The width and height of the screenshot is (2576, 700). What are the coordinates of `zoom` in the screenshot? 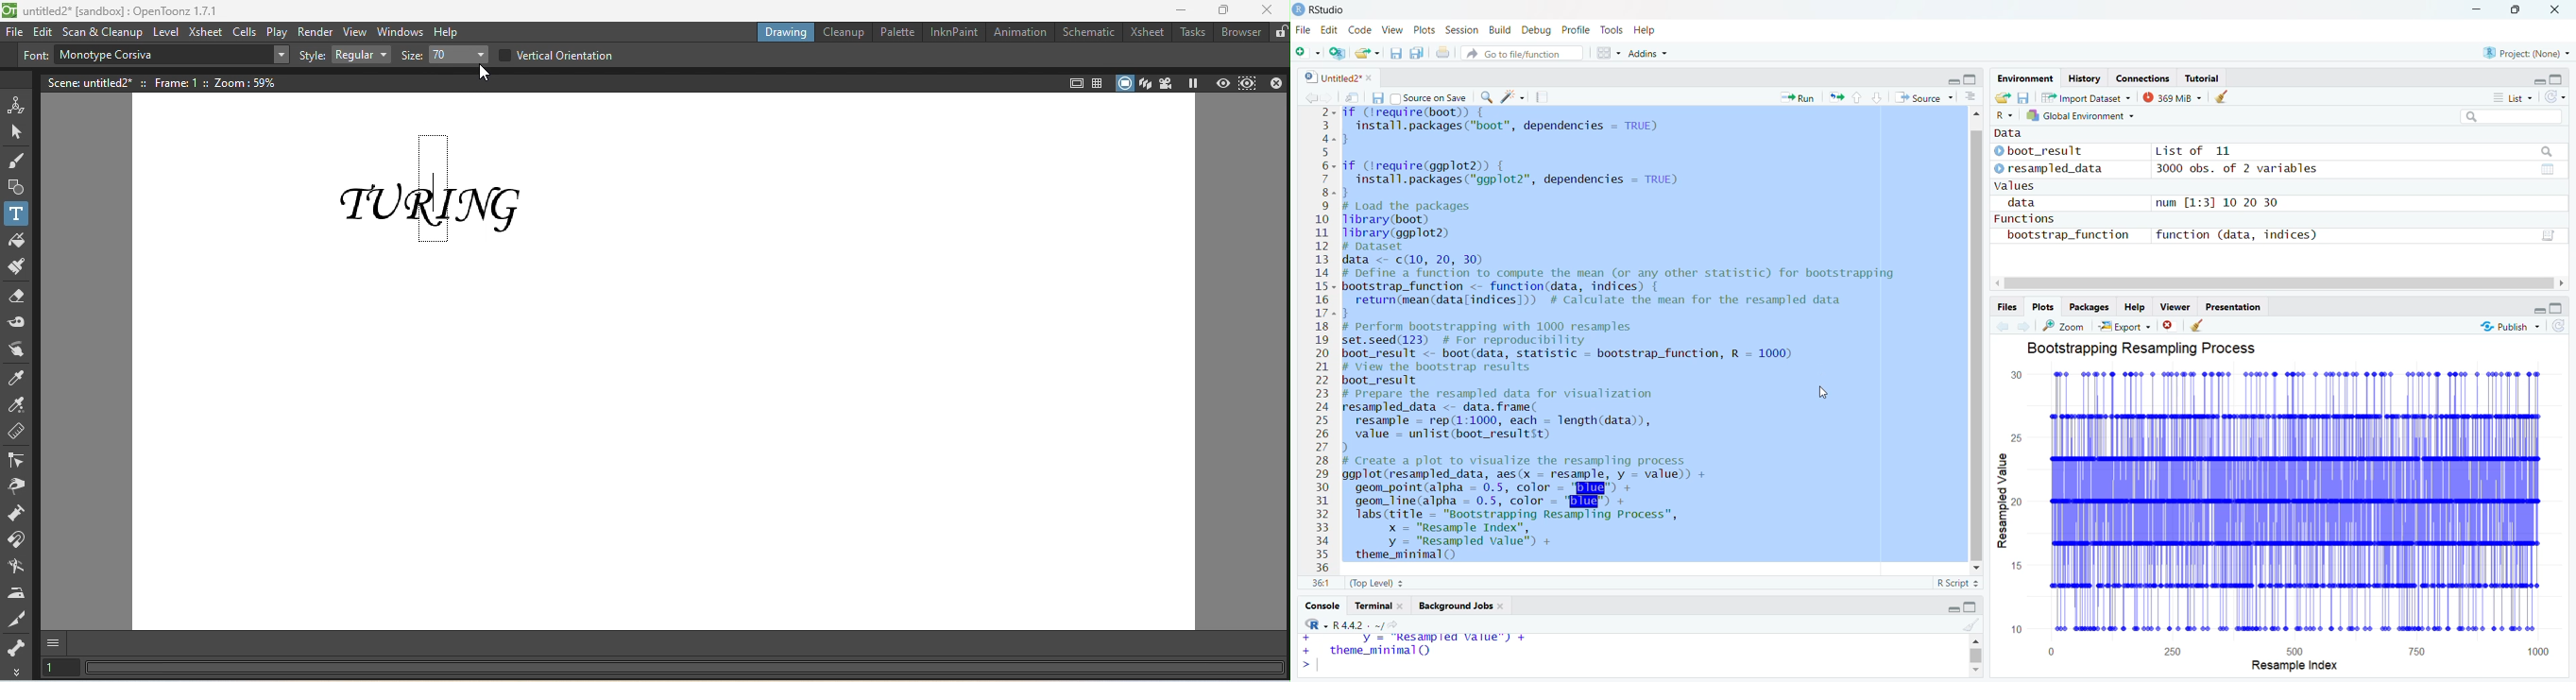 It's located at (2064, 326).